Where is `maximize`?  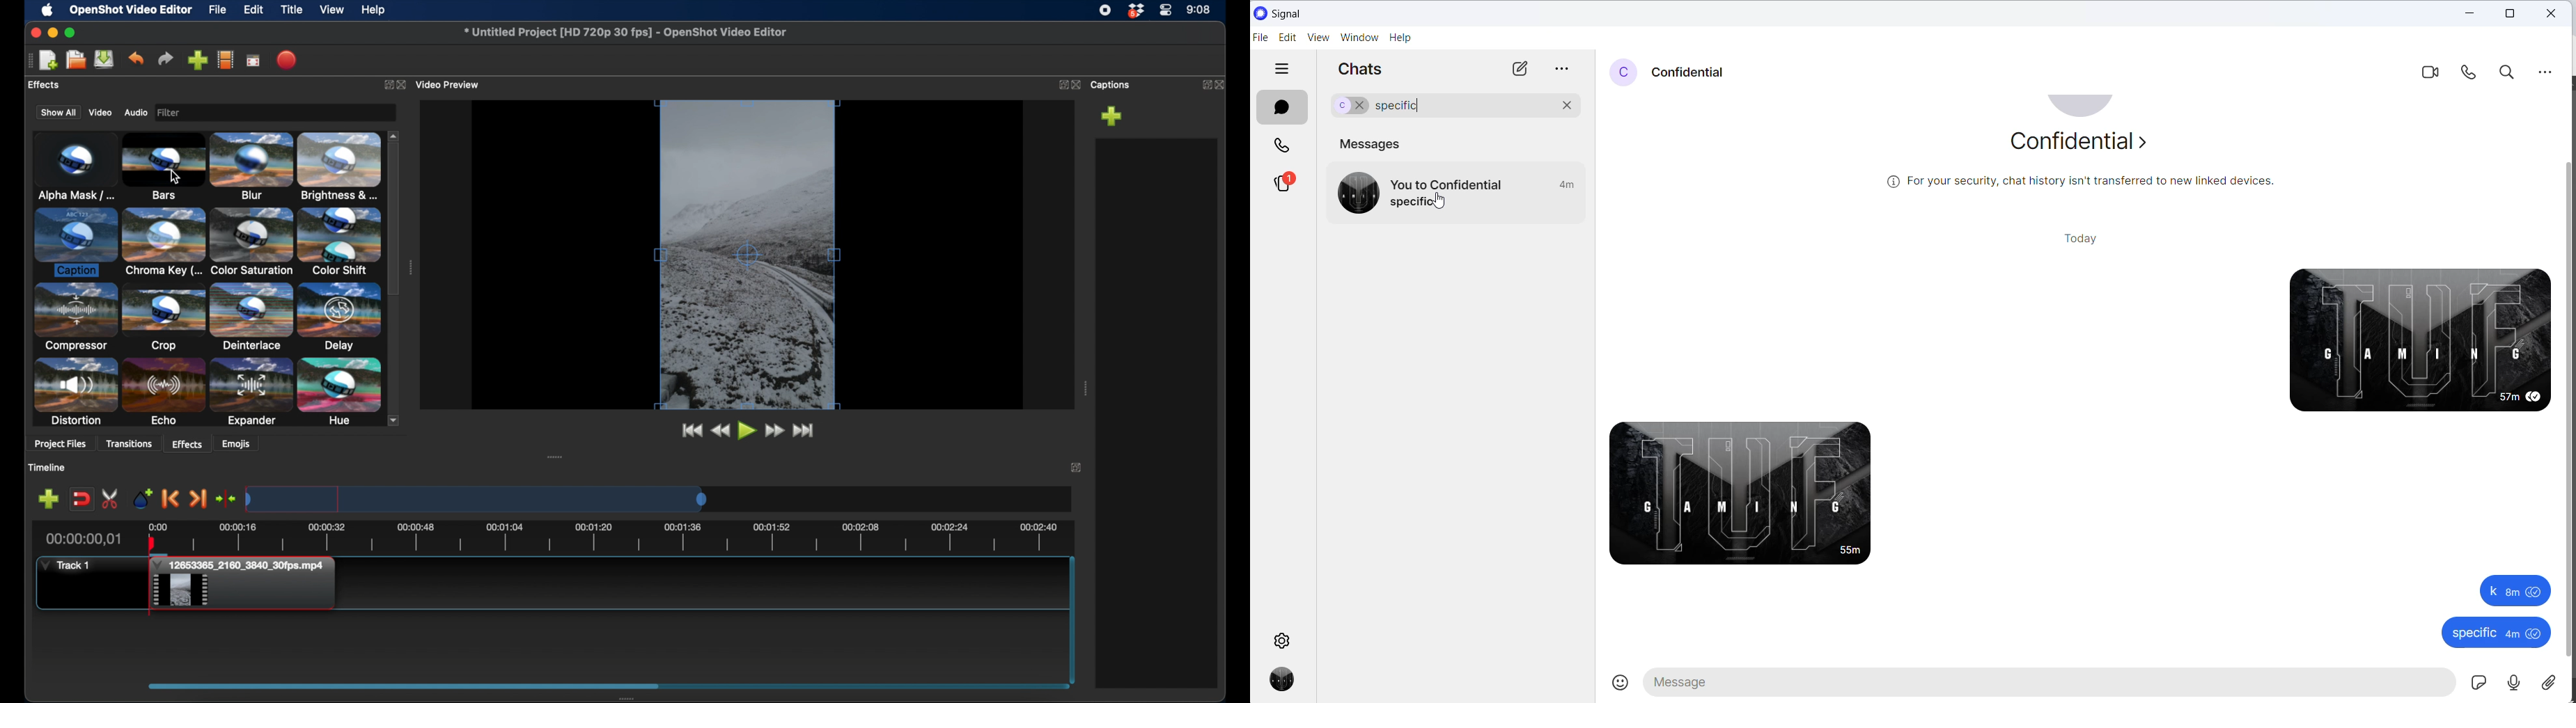
maximize is located at coordinates (72, 33).